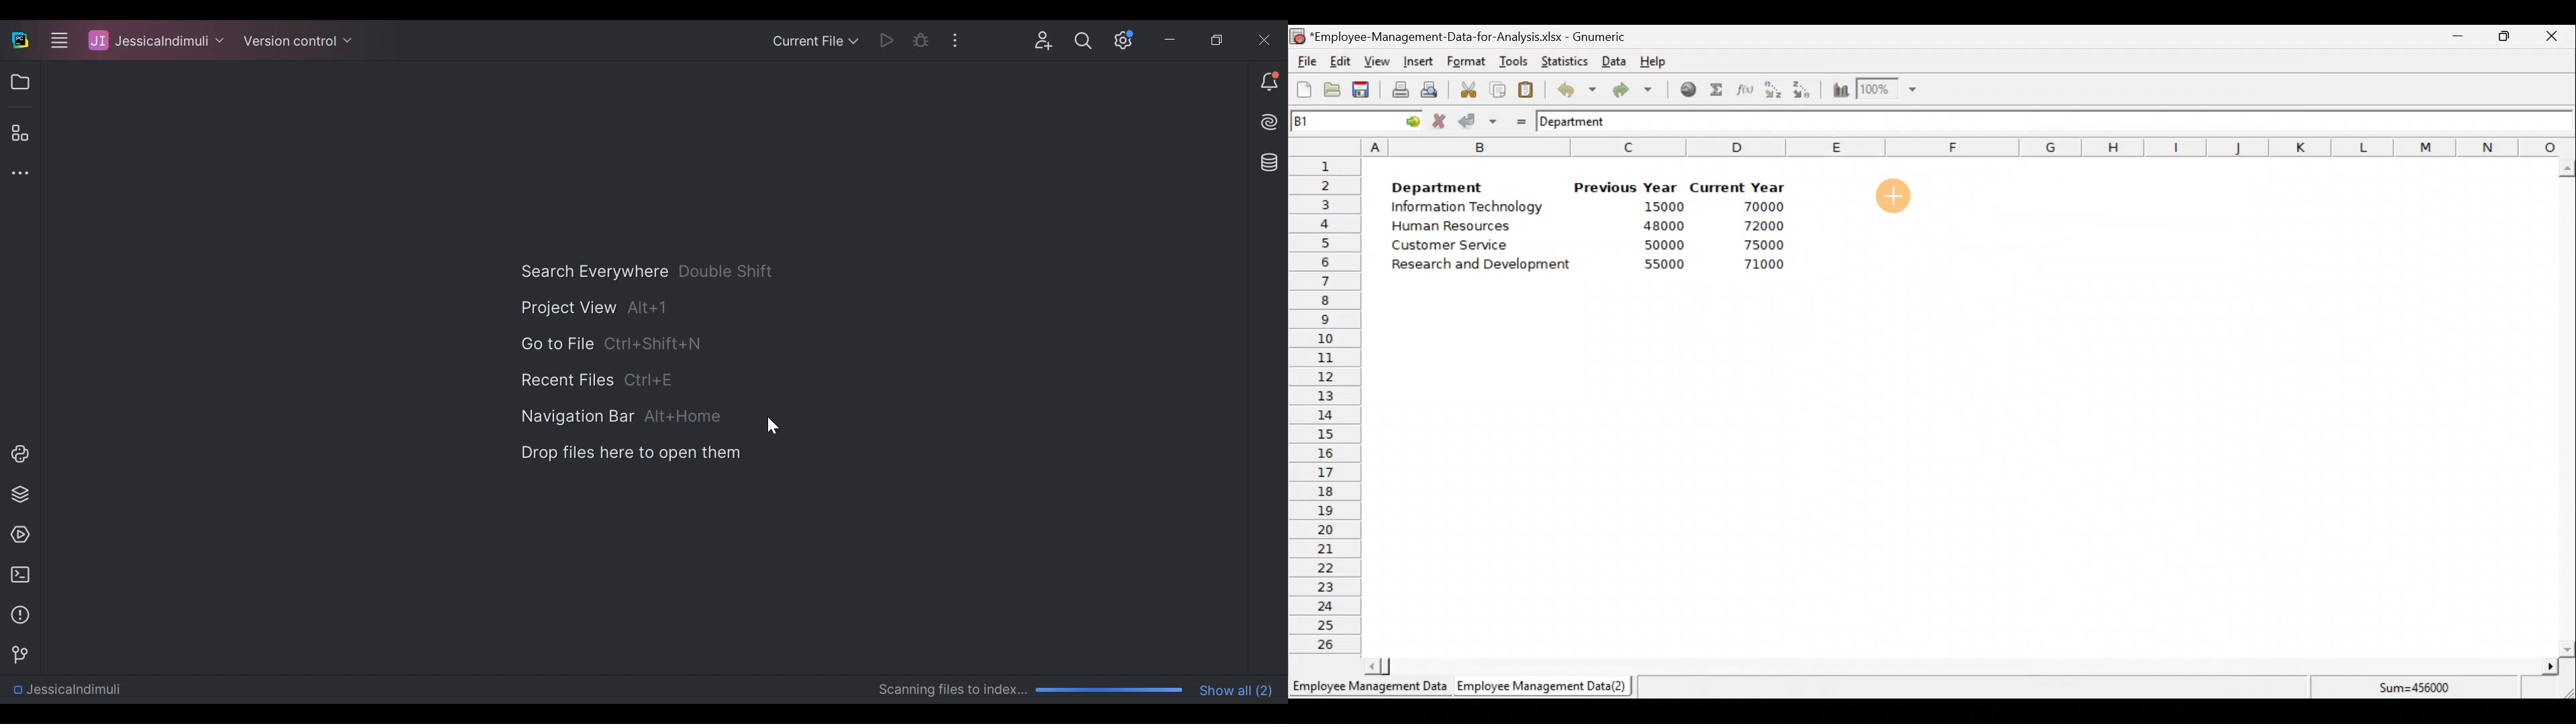  Describe the element at coordinates (1486, 266) in the screenshot. I see `Research and Development` at that location.